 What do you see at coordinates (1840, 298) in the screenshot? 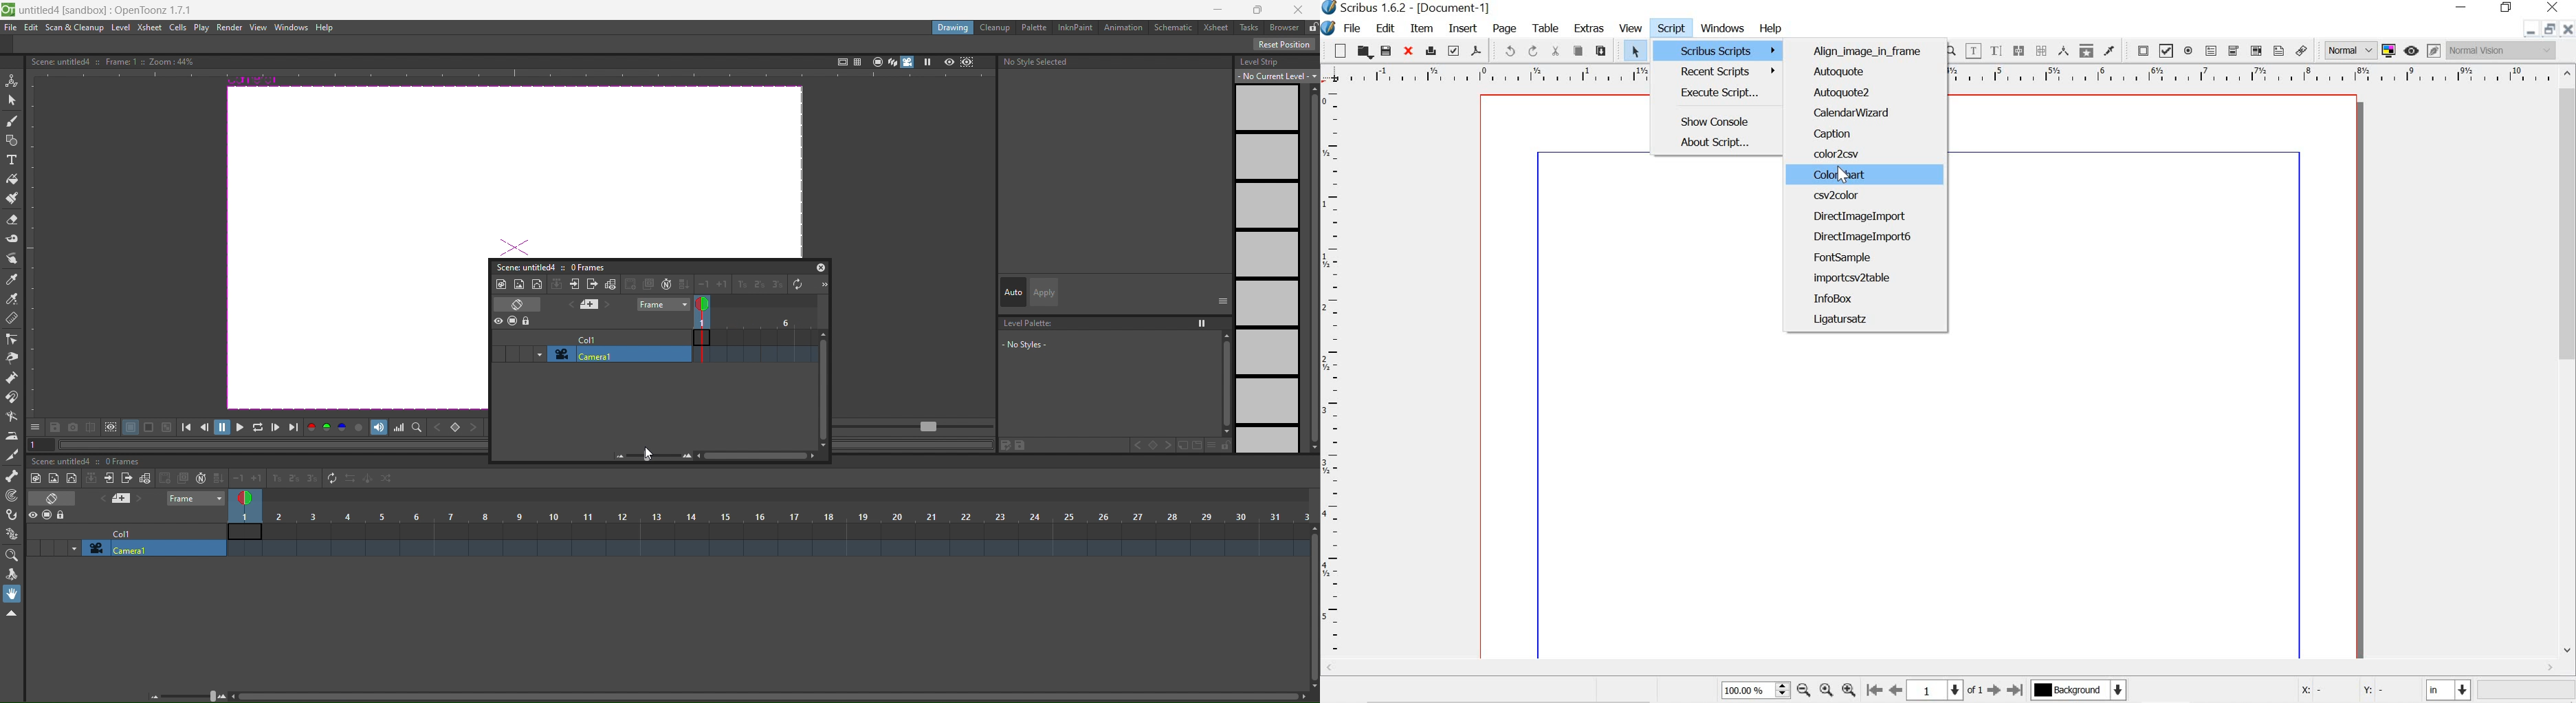
I see `InfoBox` at bounding box center [1840, 298].